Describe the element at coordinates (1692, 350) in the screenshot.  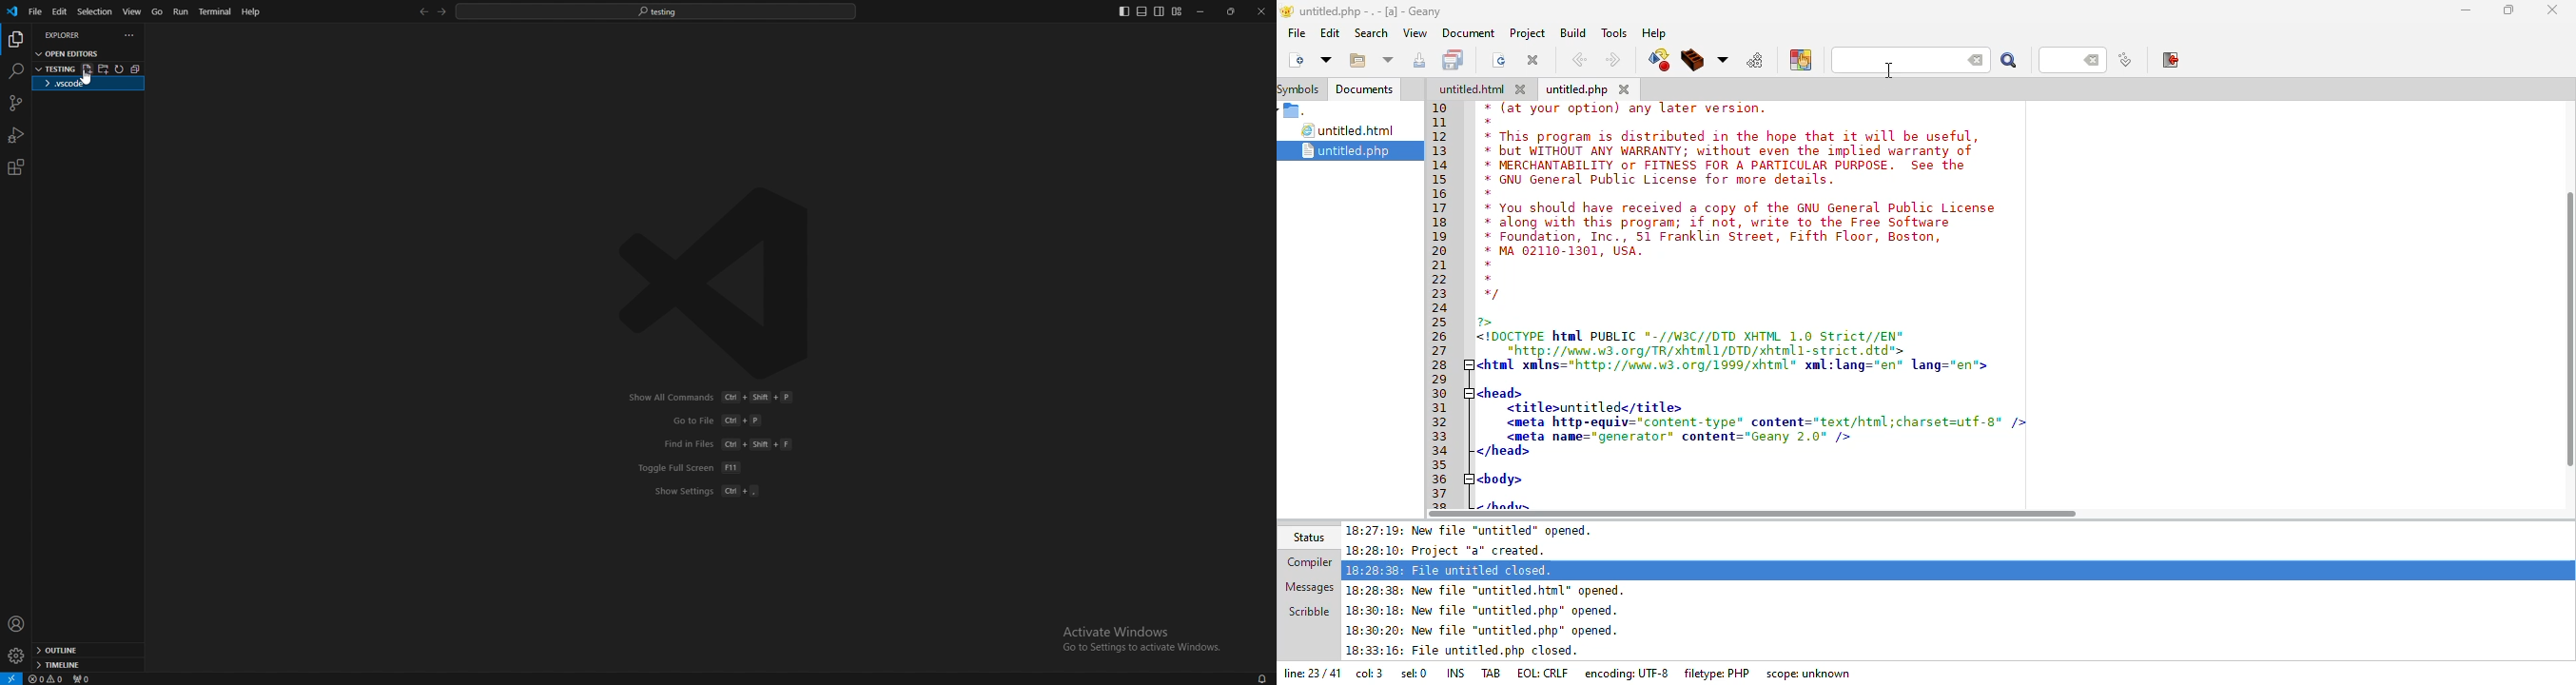
I see `"http://www.w3.org/TR/xhtml1/DTD/xhtml1-strict.dtd">` at that location.